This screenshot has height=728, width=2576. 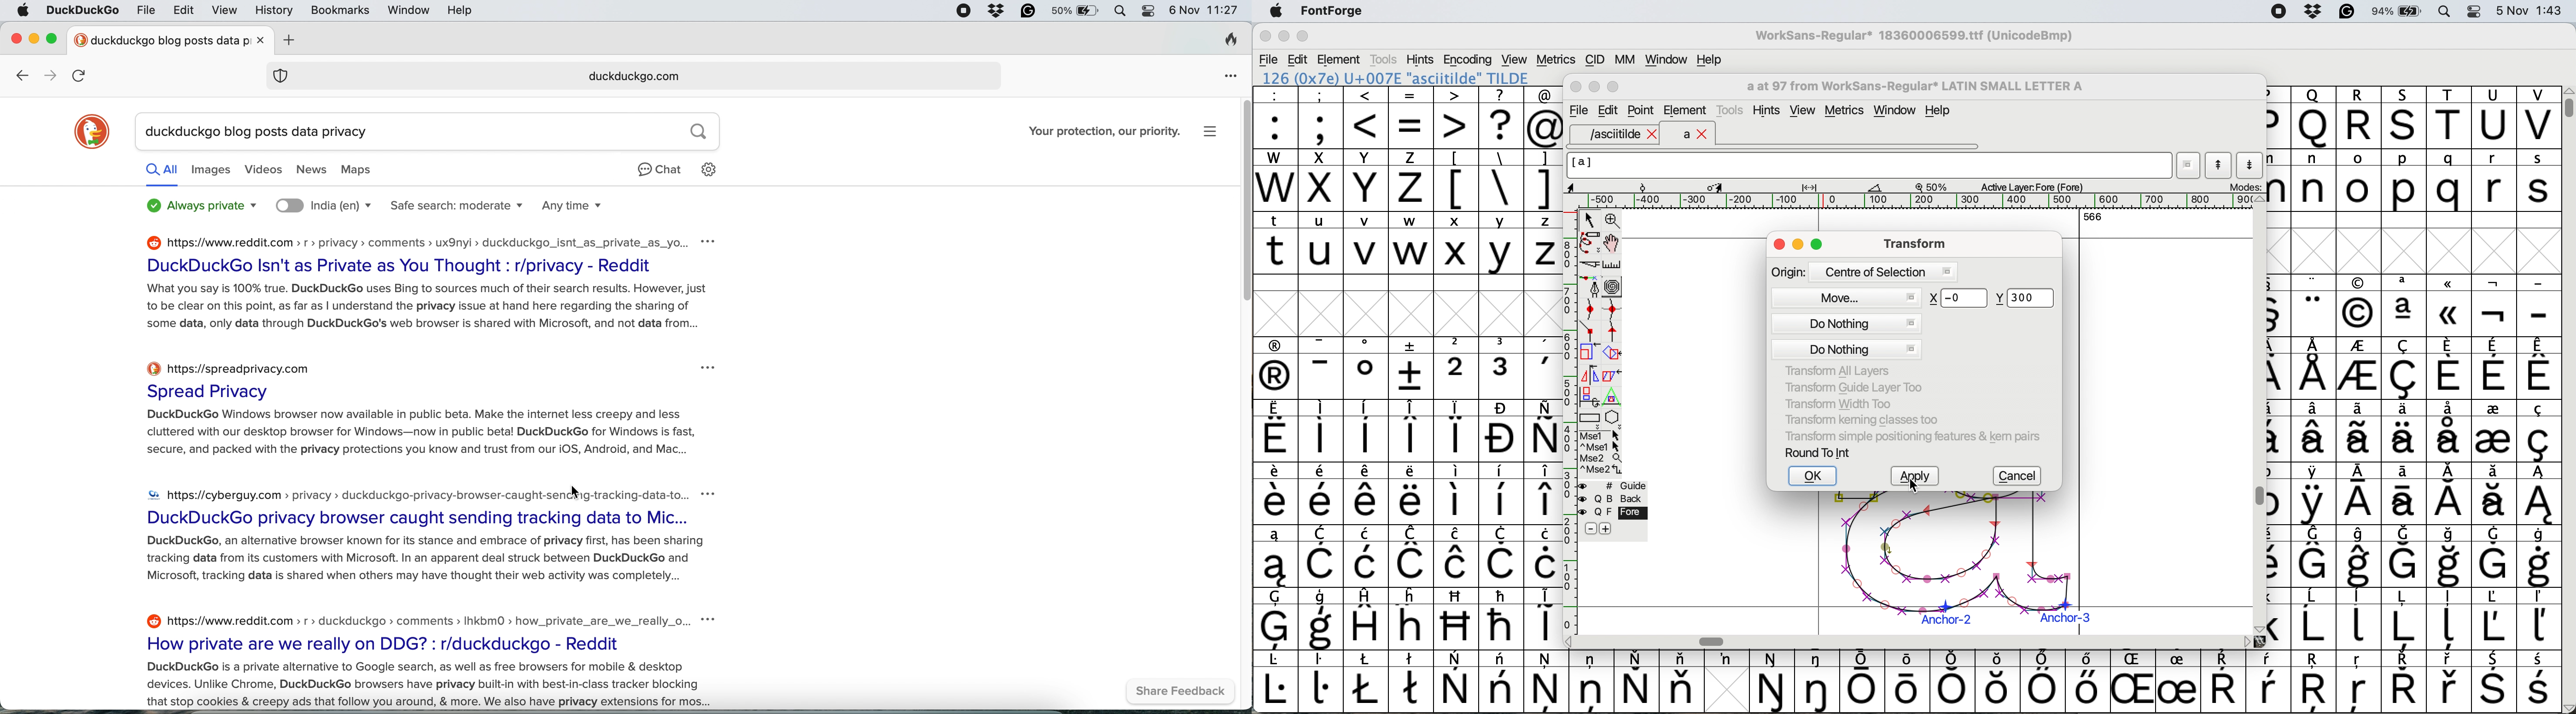 I want to click on refresh, so click(x=81, y=75).